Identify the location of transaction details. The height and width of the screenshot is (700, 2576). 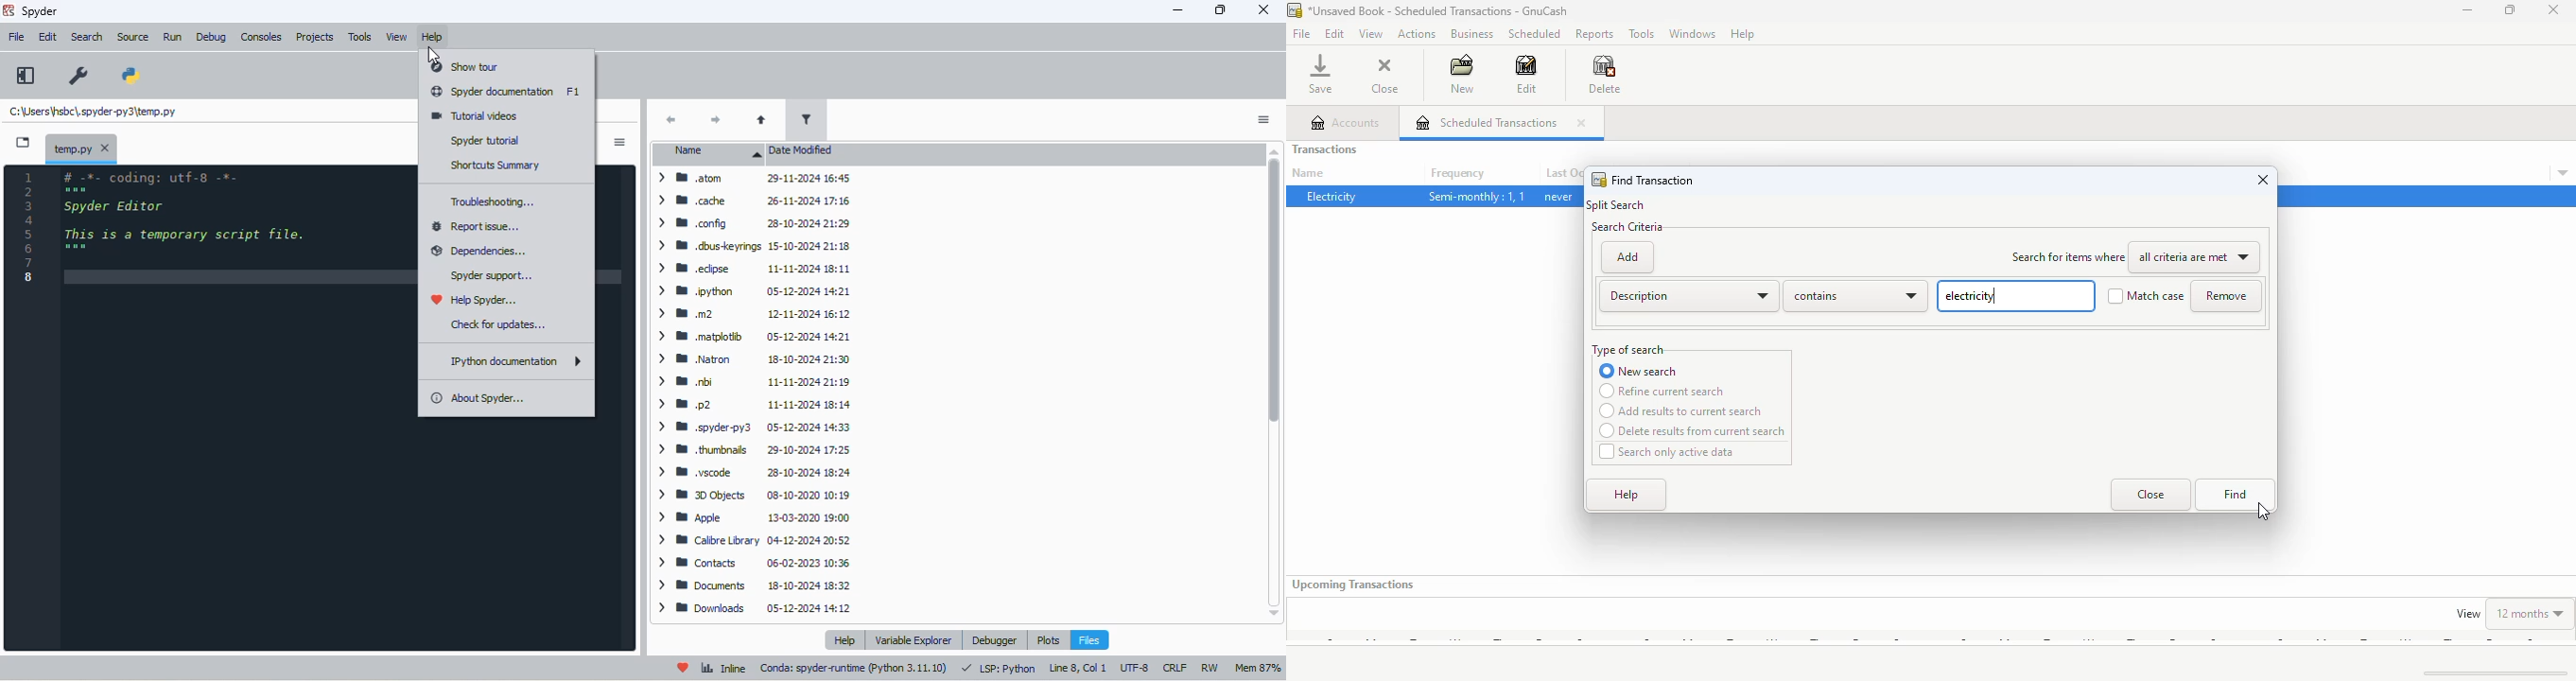
(2563, 173).